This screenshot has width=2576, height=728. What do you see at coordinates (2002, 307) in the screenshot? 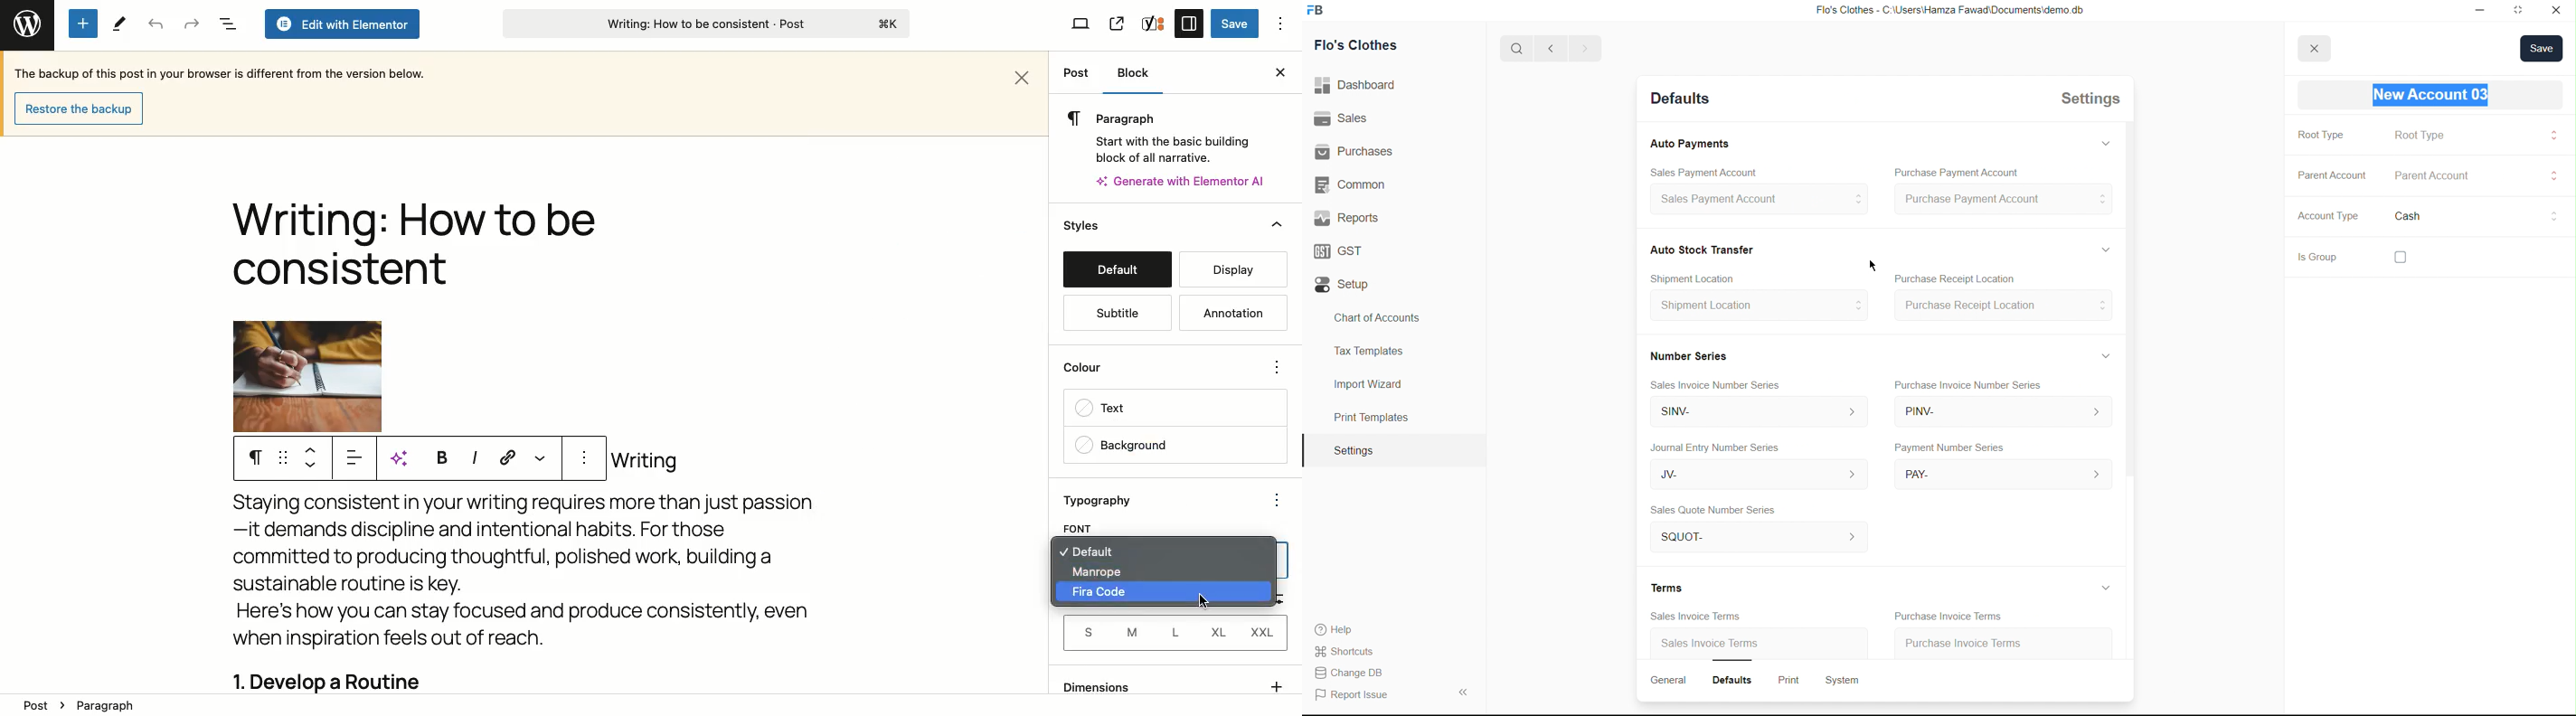
I see `Purchase Receipt Location` at bounding box center [2002, 307].